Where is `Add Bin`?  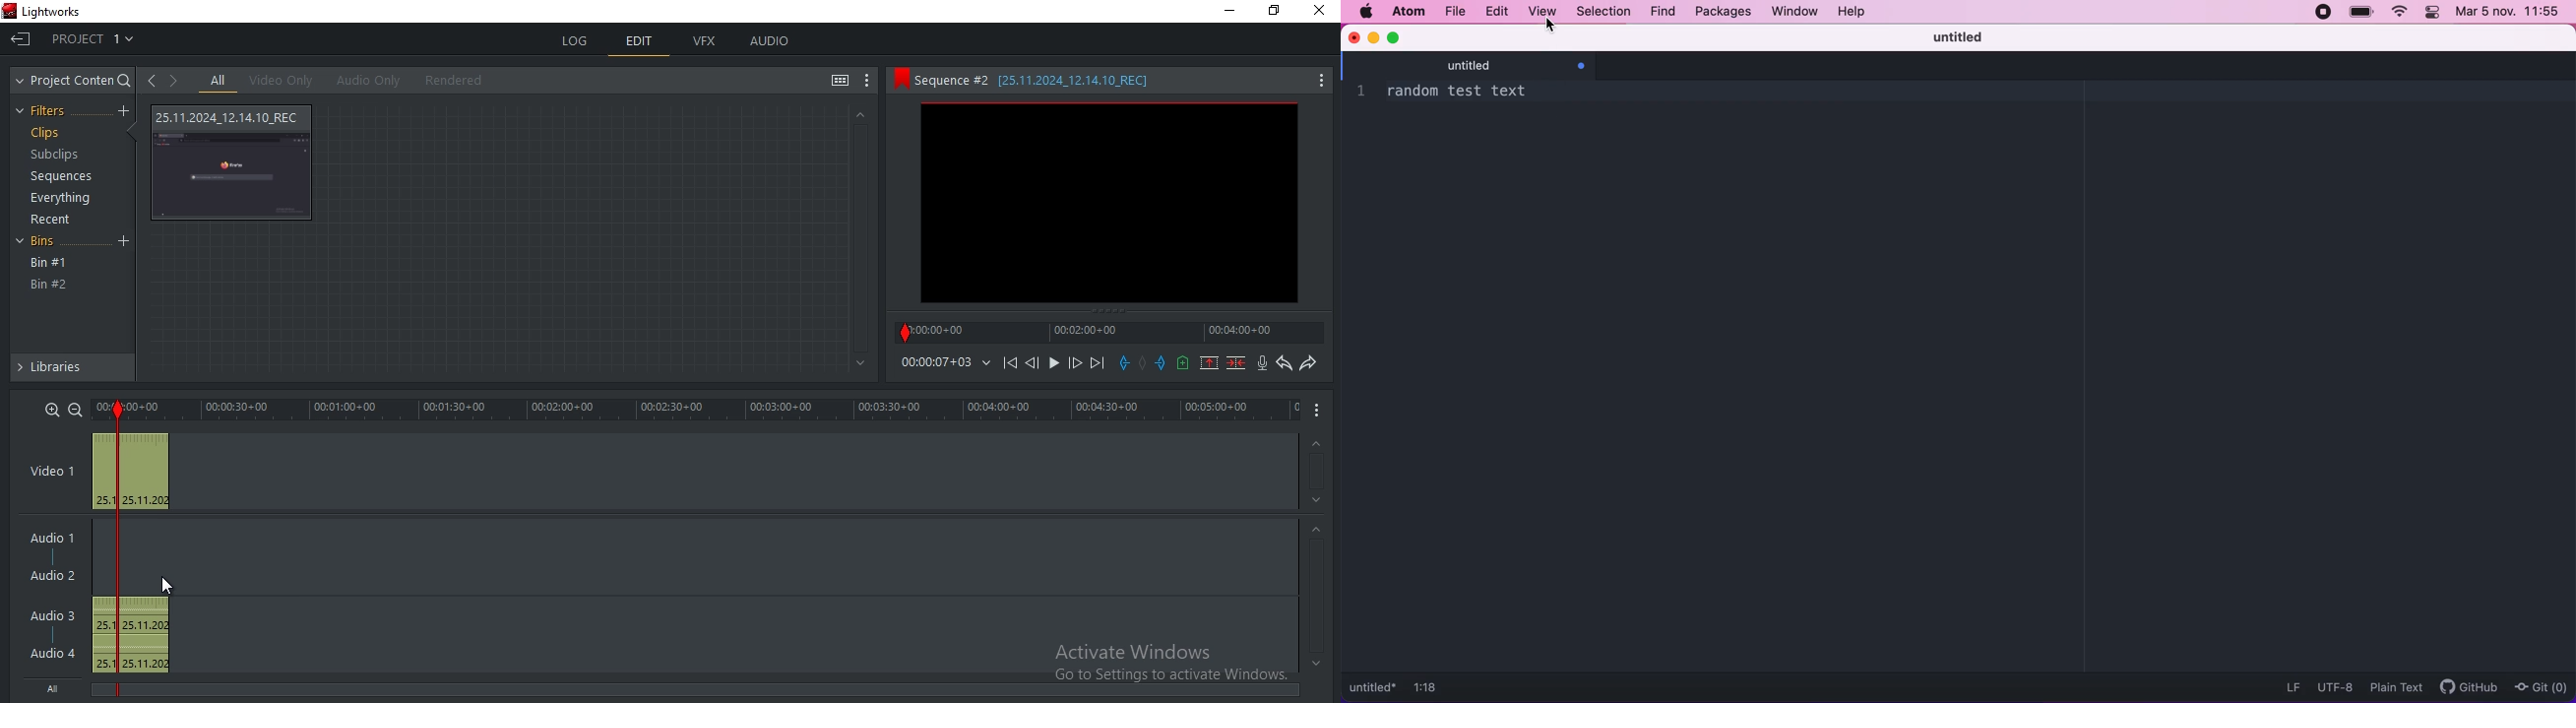 Add Bin is located at coordinates (126, 242).